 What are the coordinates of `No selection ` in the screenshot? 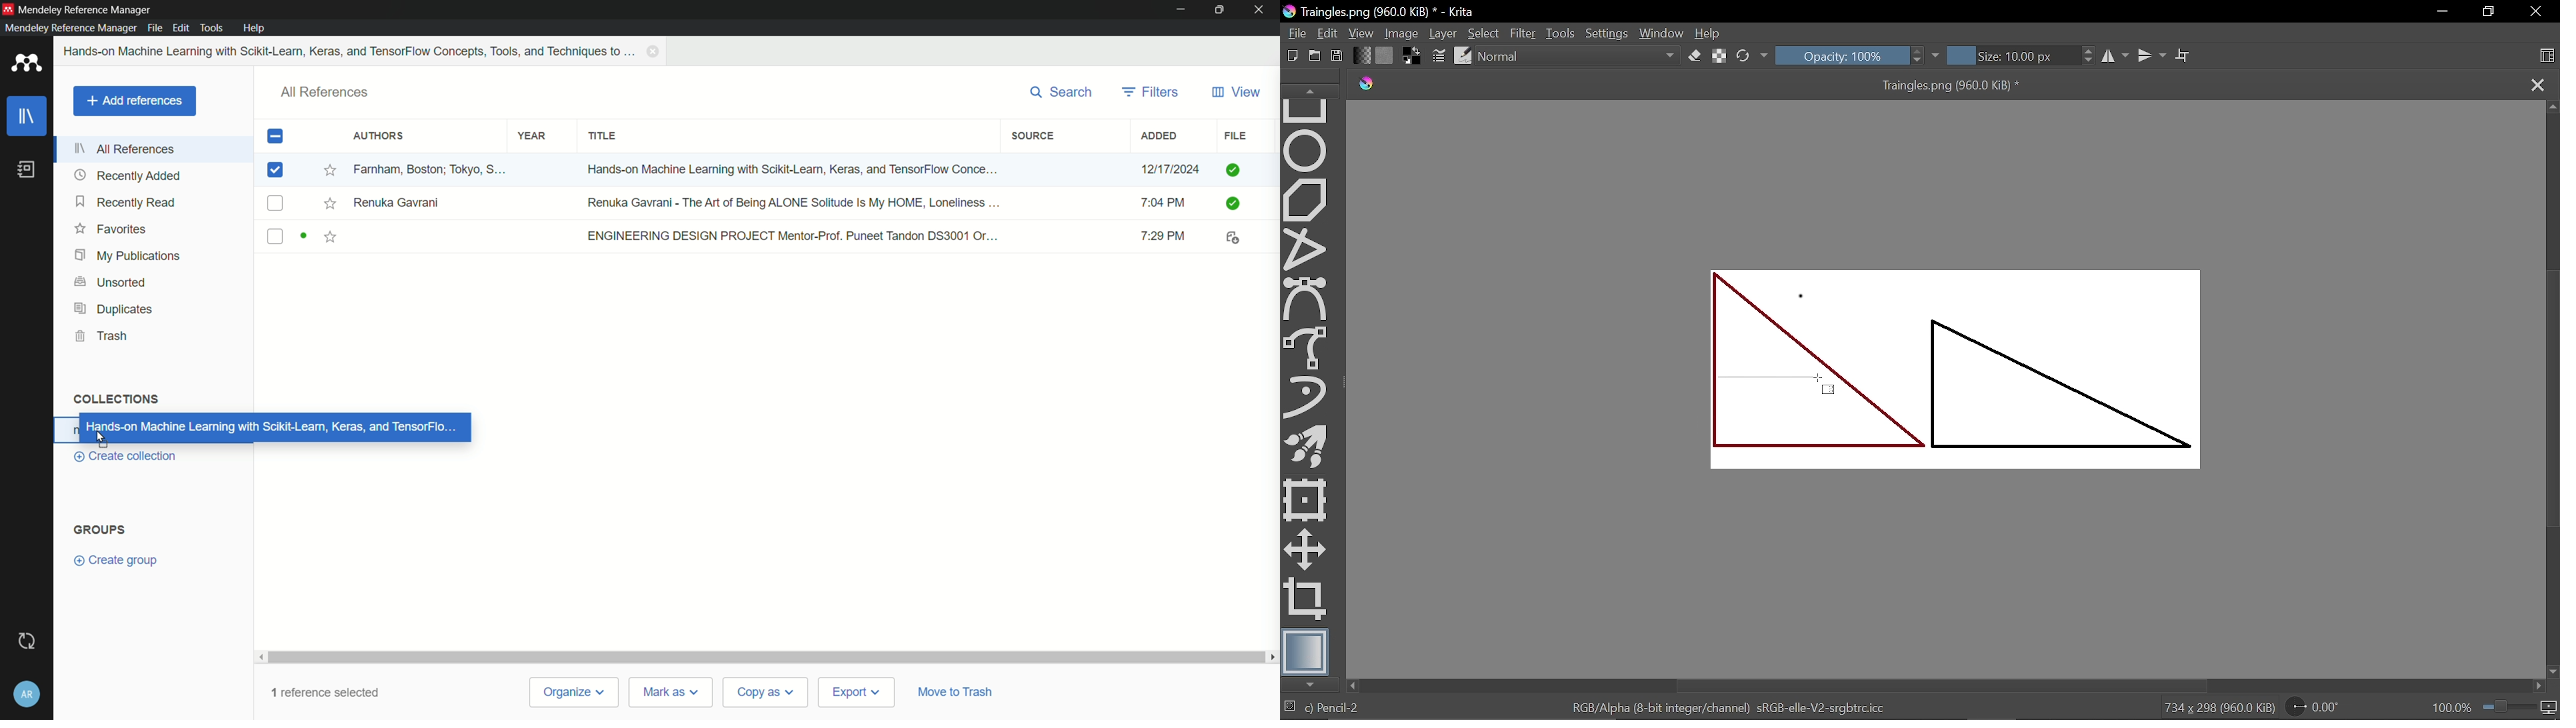 It's located at (1288, 708).